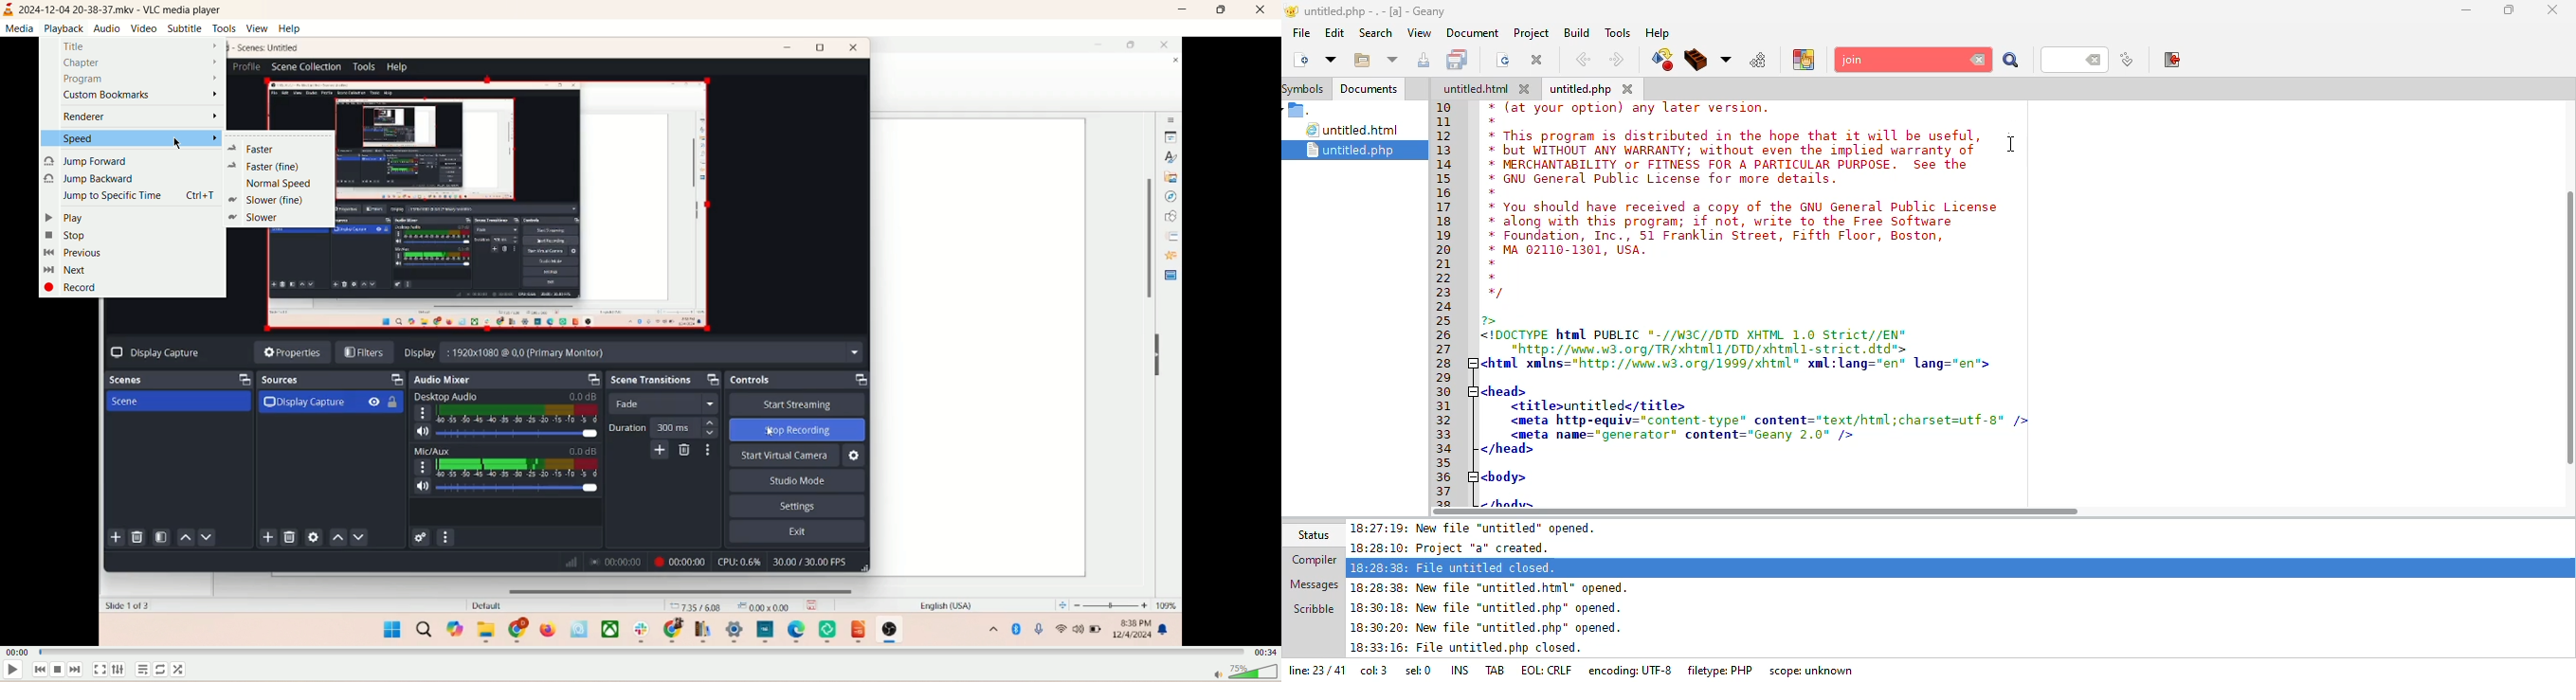 This screenshot has width=2576, height=700. What do you see at coordinates (1445, 124) in the screenshot?
I see `11` at bounding box center [1445, 124].